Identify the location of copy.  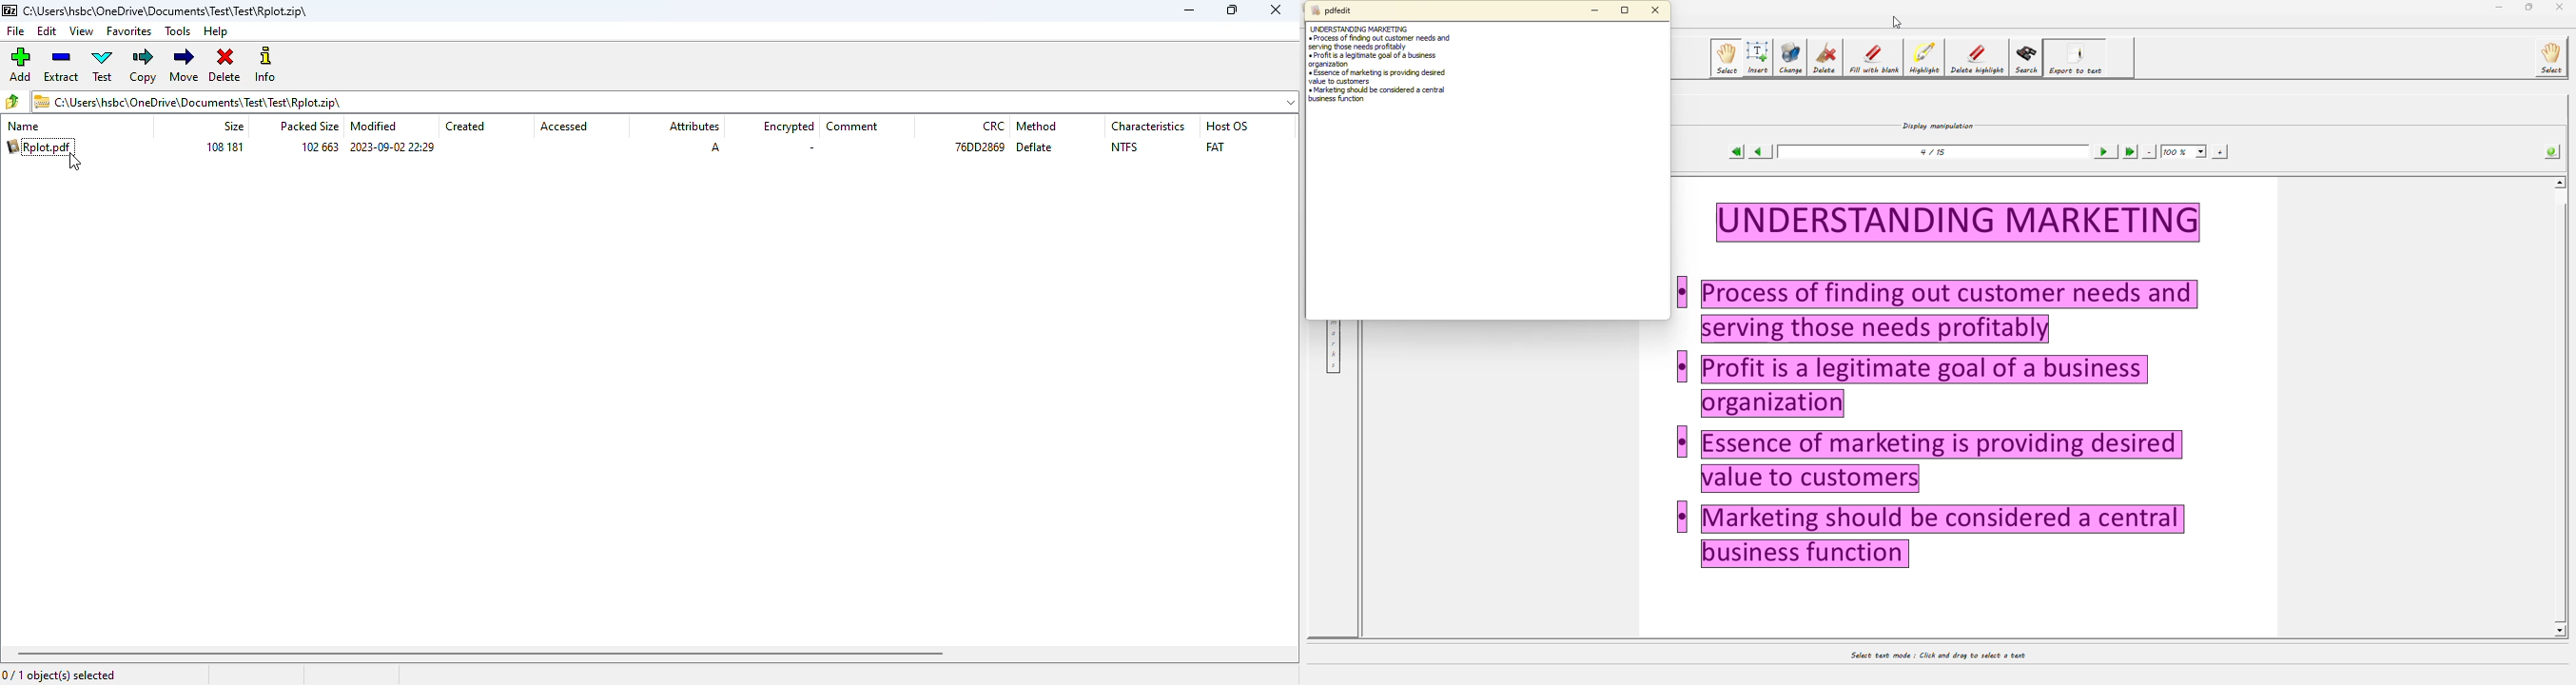
(144, 66).